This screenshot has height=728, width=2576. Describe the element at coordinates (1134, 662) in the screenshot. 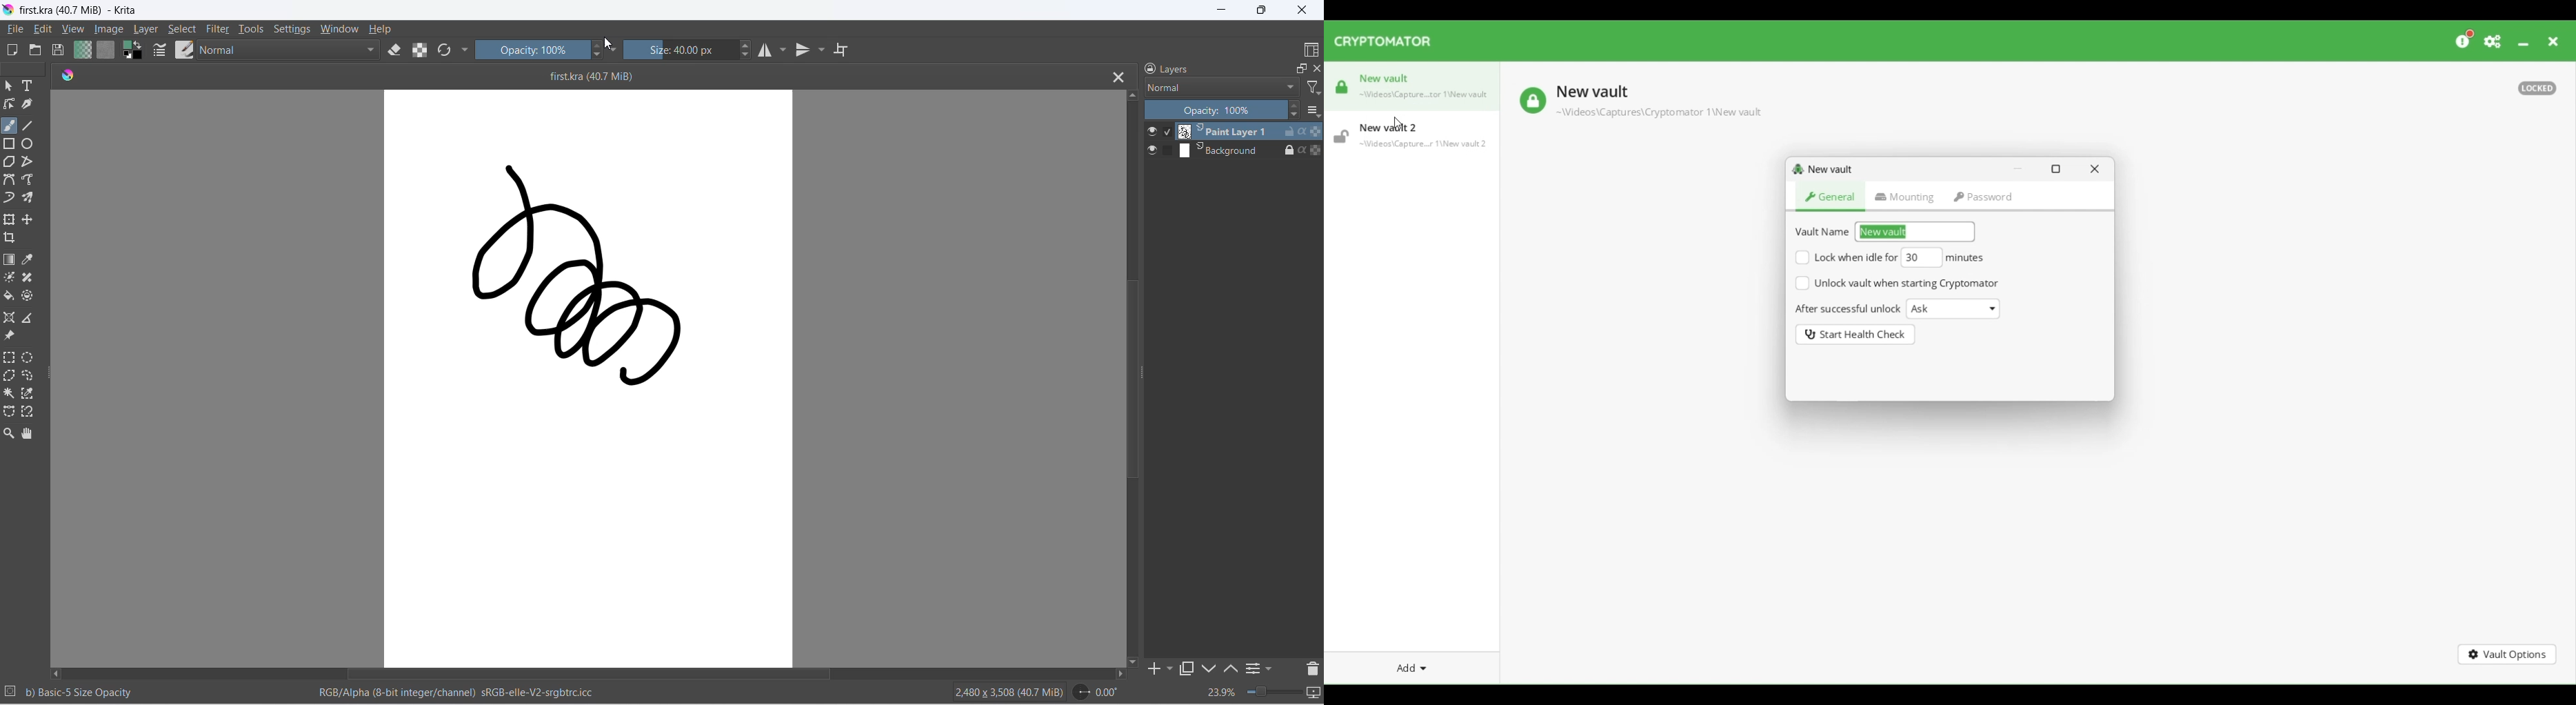

I see `down scroll button` at that location.